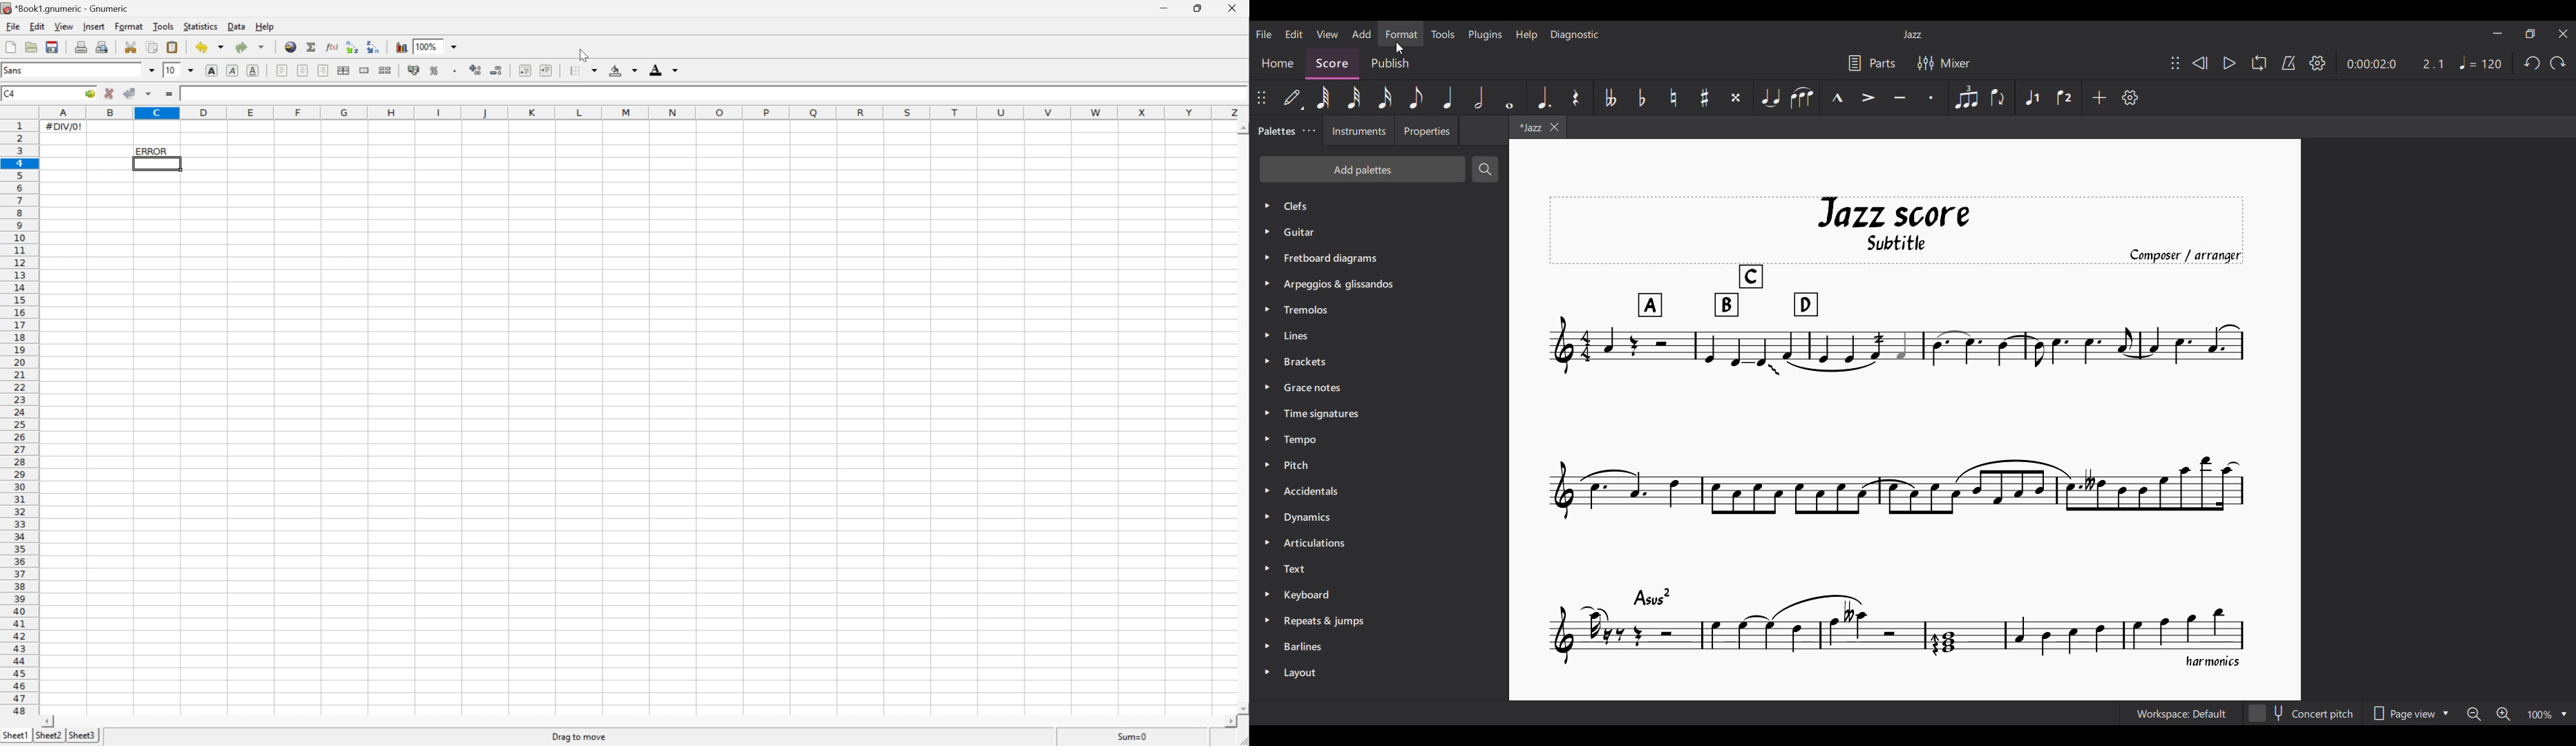 This screenshot has height=756, width=2576. Describe the element at coordinates (1300, 465) in the screenshot. I see `Pitch` at that location.